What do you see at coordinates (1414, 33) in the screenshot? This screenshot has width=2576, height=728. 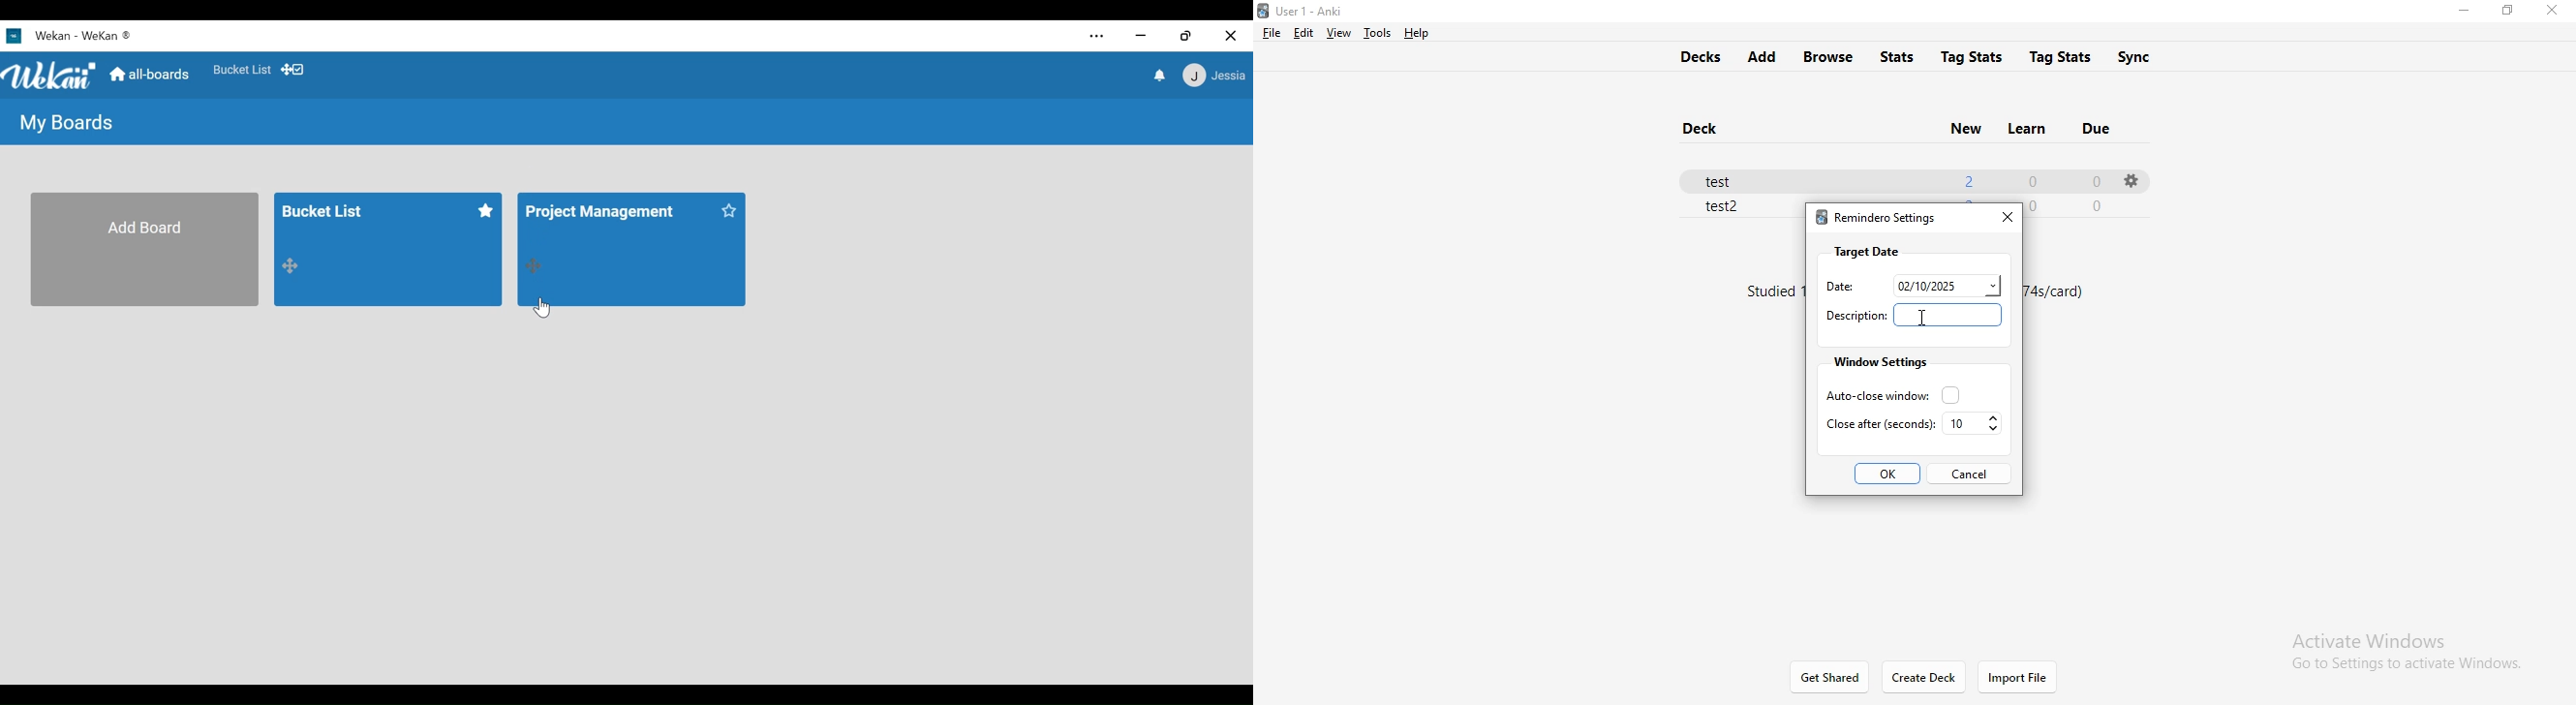 I see `help` at bounding box center [1414, 33].